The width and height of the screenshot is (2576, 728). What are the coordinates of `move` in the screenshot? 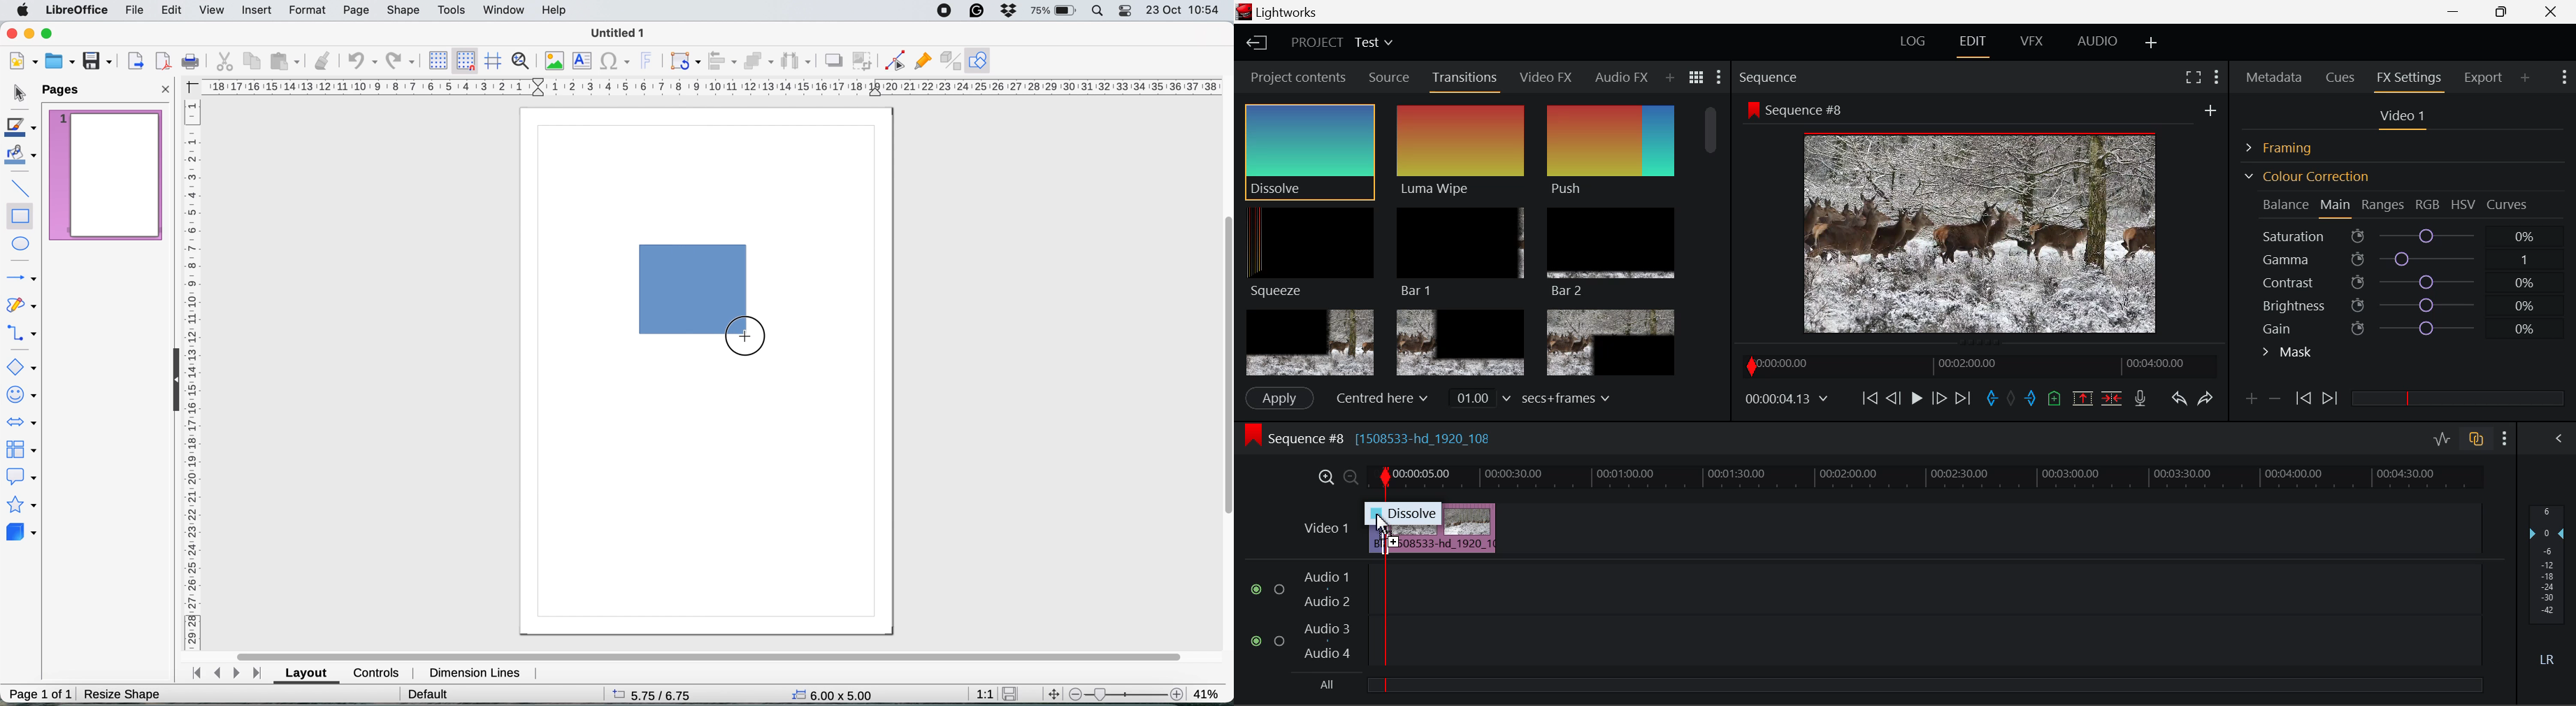 It's located at (1055, 694).